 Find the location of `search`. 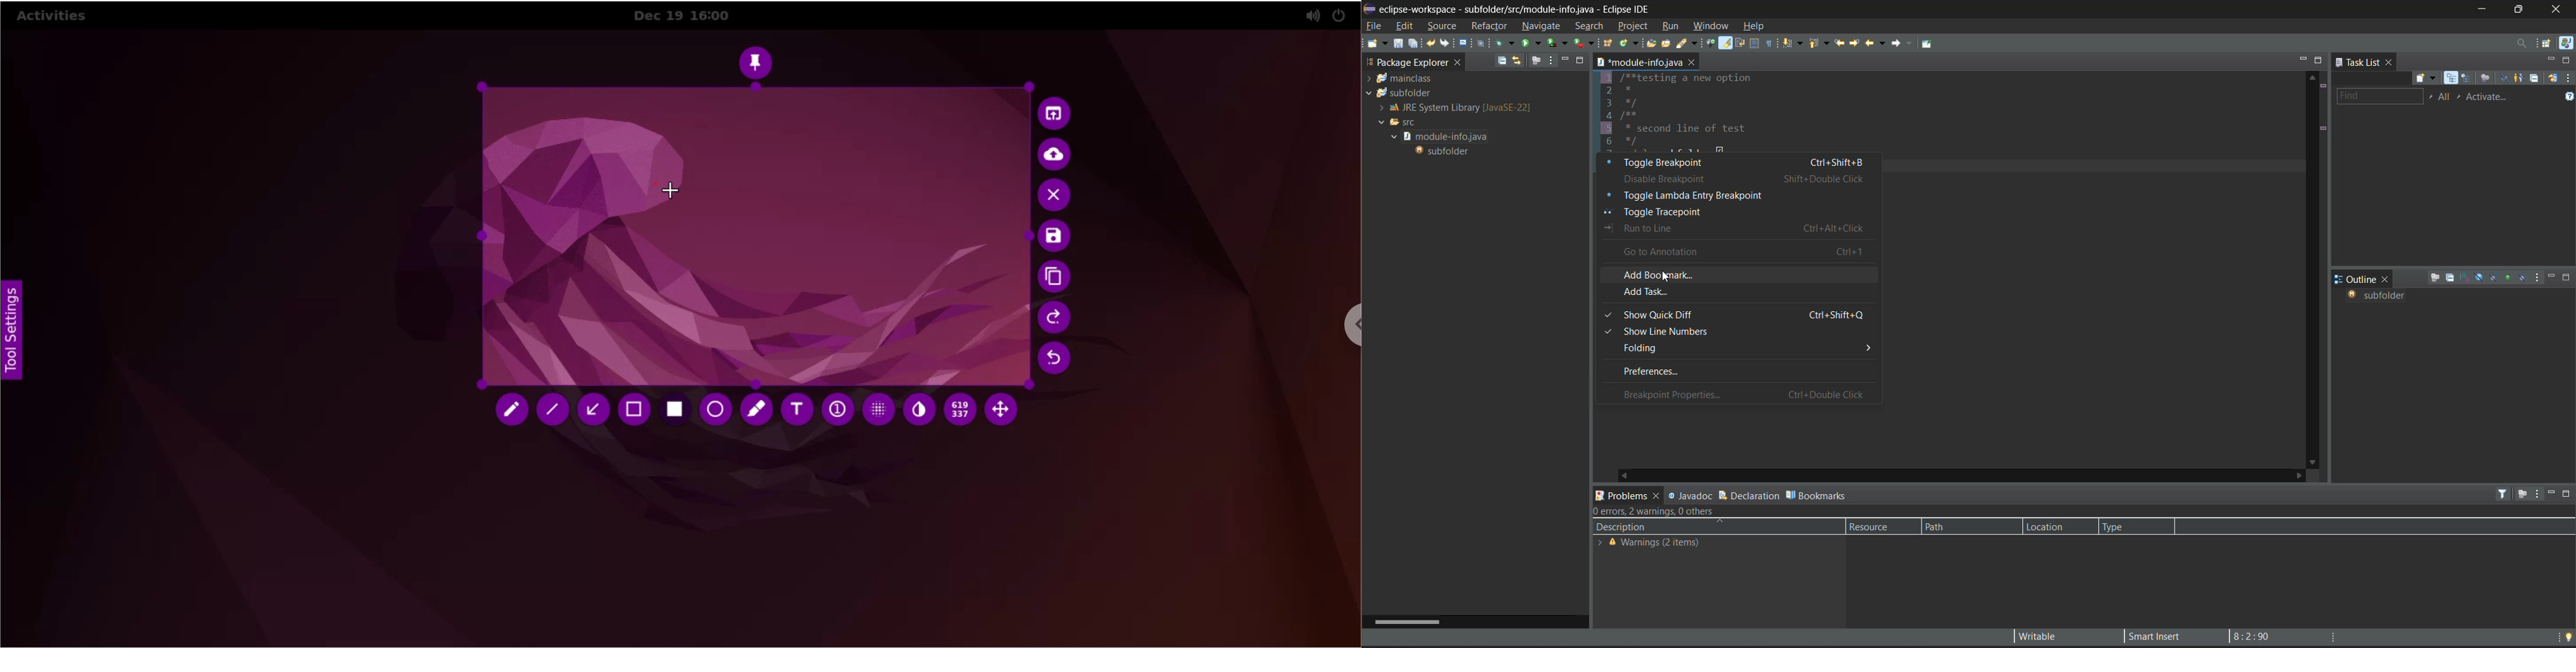

search is located at coordinates (1589, 26).